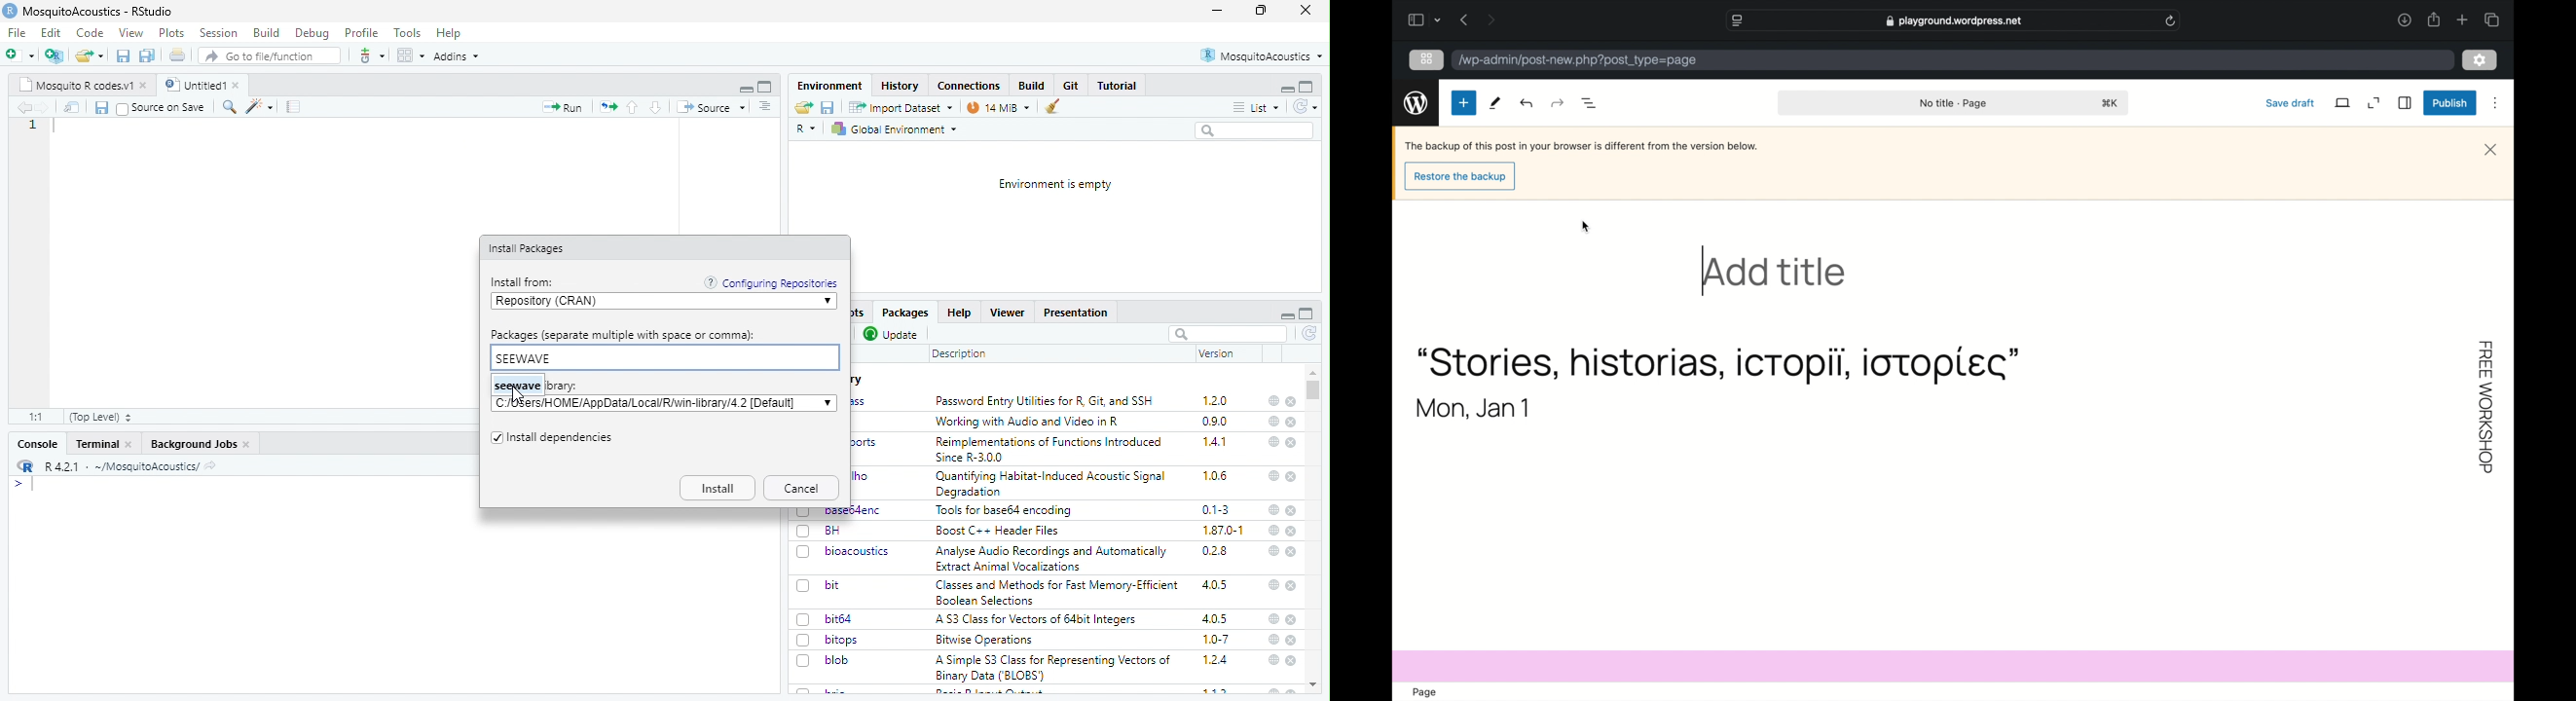 The height and width of the screenshot is (728, 2576). I want to click on File, so click(18, 33).